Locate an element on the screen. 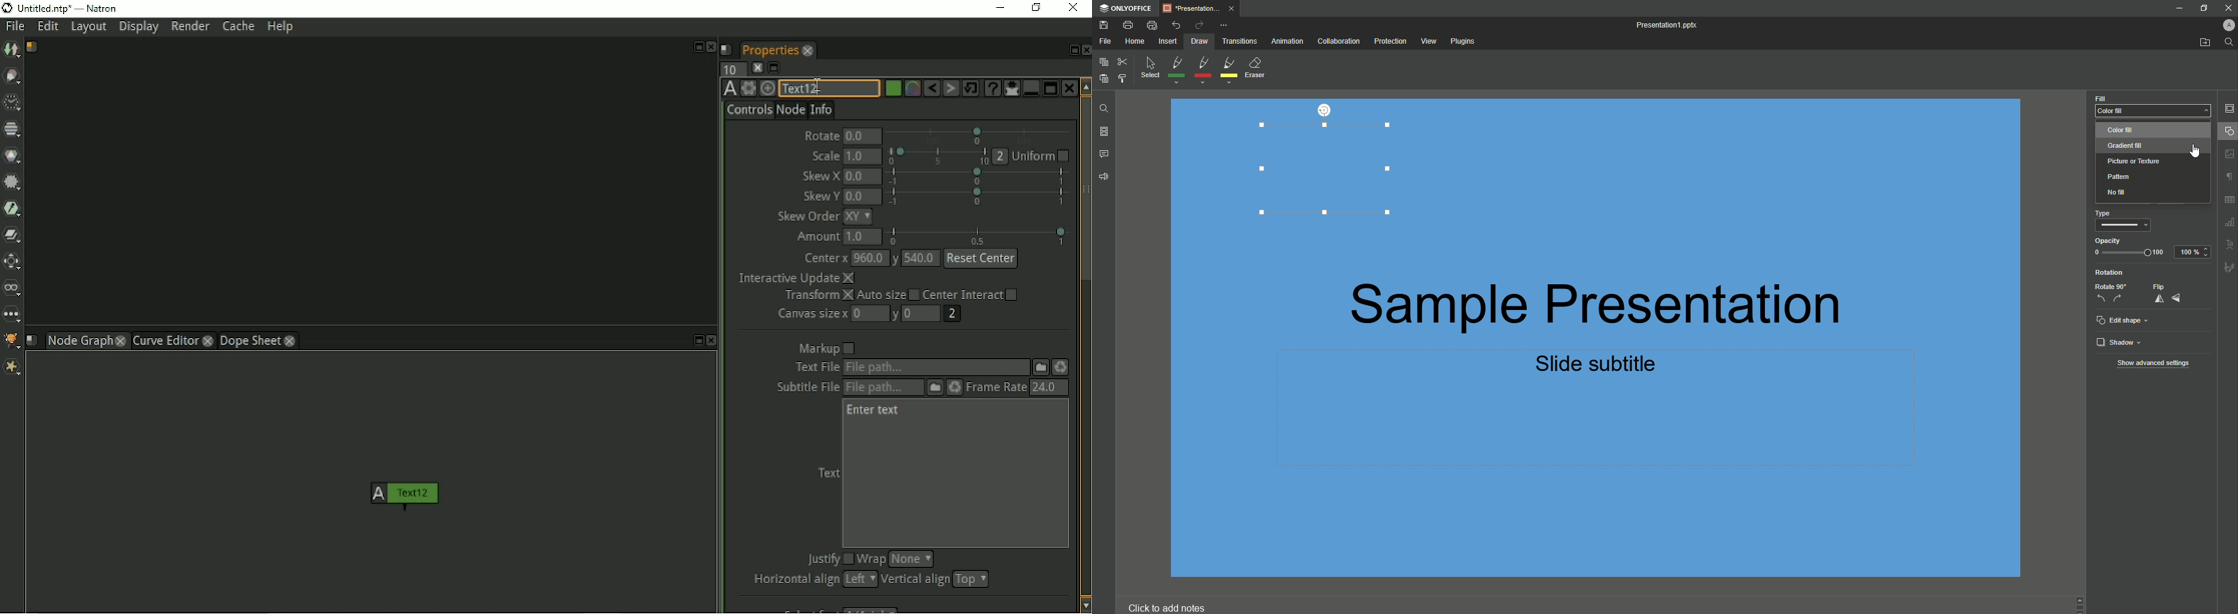 The width and height of the screenshot is (2240, 616). Cut is located at coordinates (1122, 61).